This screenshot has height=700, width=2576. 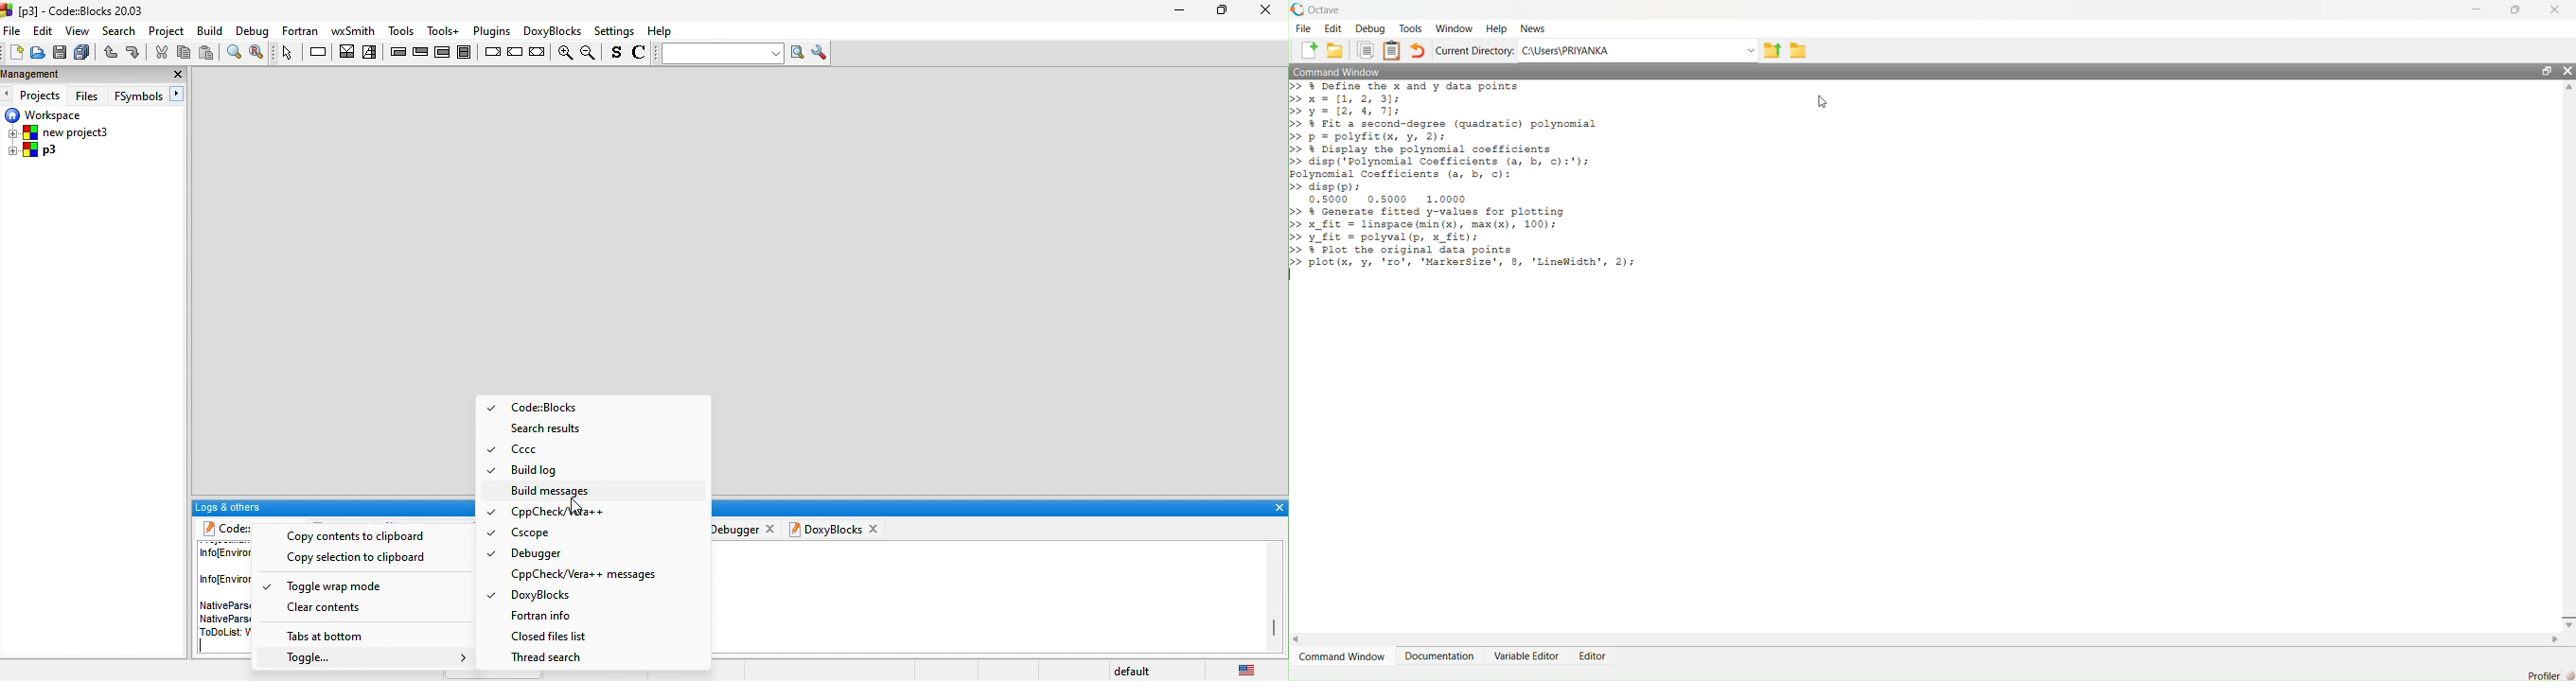 I want to click on Help, so click(x=1495, y=29).